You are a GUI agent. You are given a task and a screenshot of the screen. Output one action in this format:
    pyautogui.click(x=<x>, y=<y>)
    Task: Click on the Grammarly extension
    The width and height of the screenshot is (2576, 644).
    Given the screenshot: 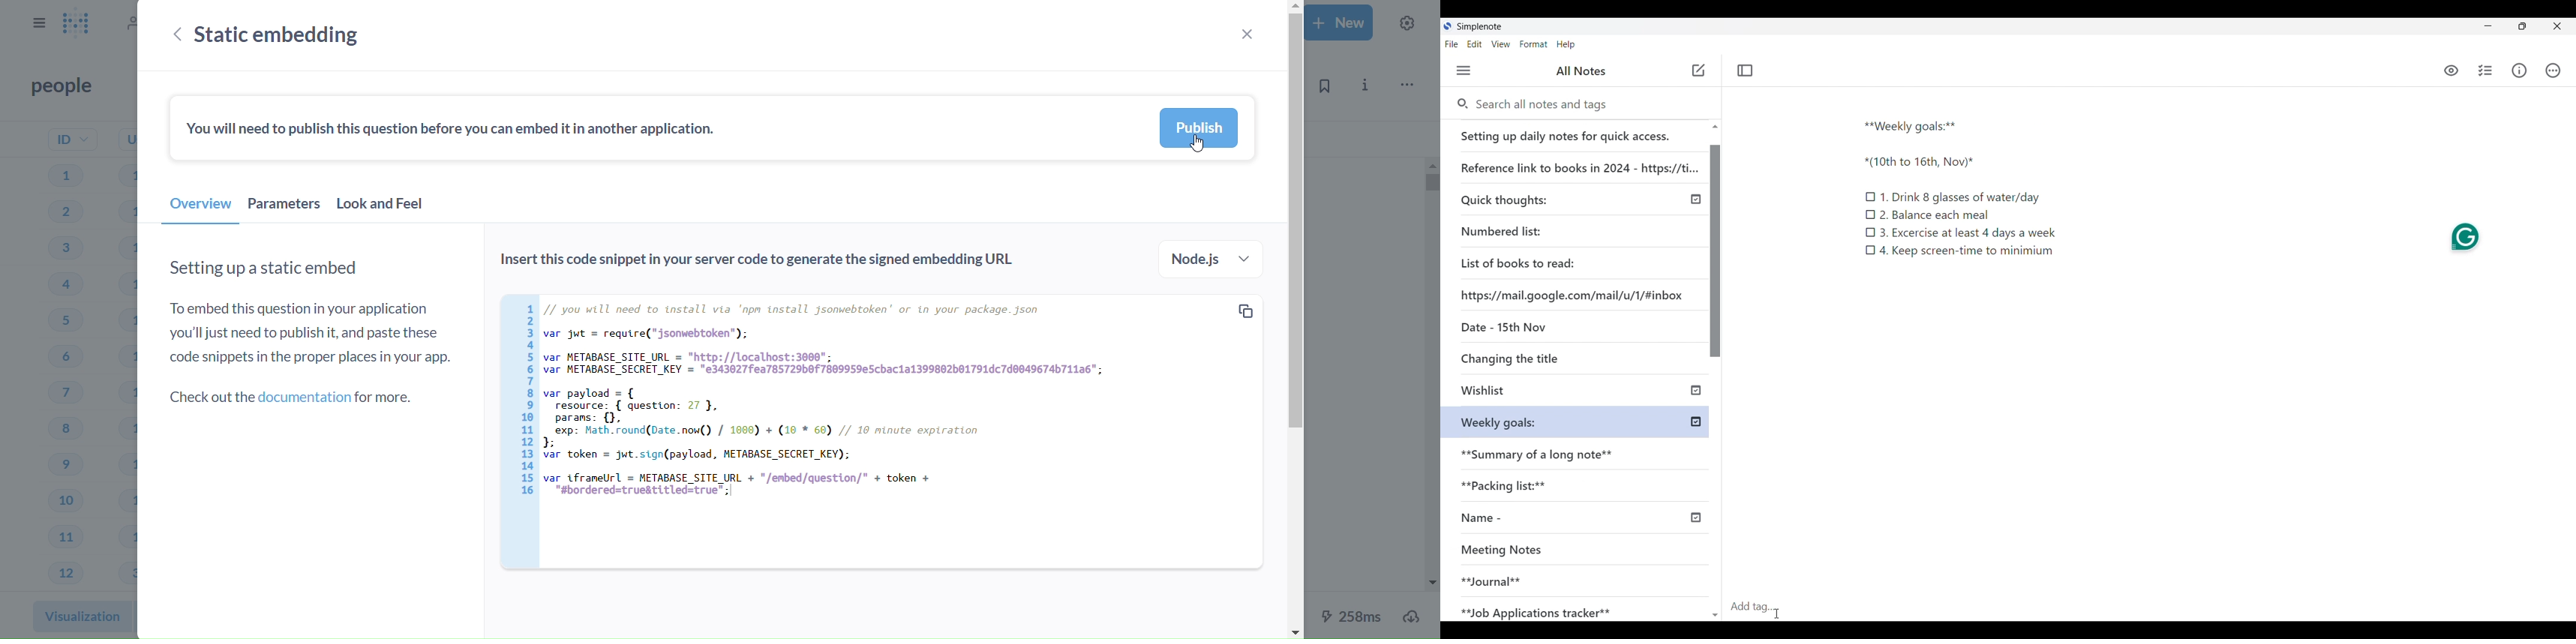 What is the action you would take?
    pyautogui.click(x=2465, y=234)
    